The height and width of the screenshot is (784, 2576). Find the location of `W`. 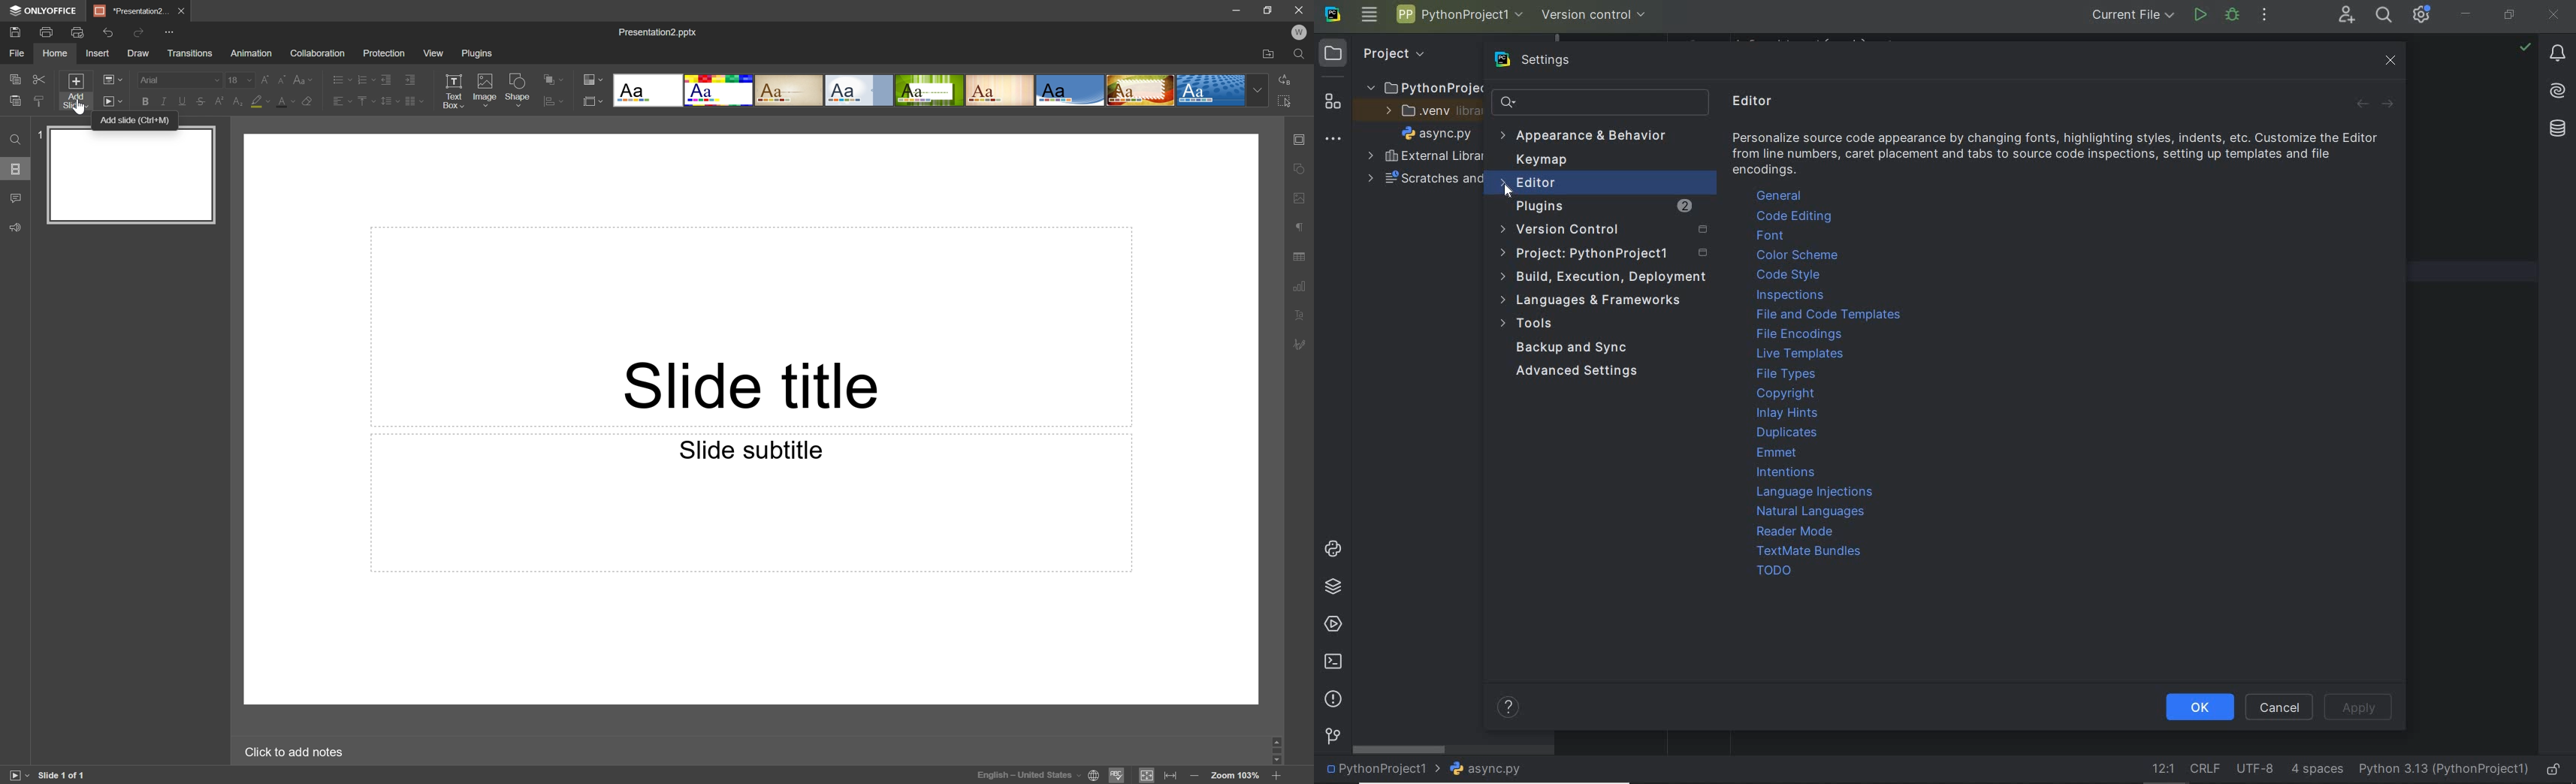

W is located at coordinates (1299, 30).